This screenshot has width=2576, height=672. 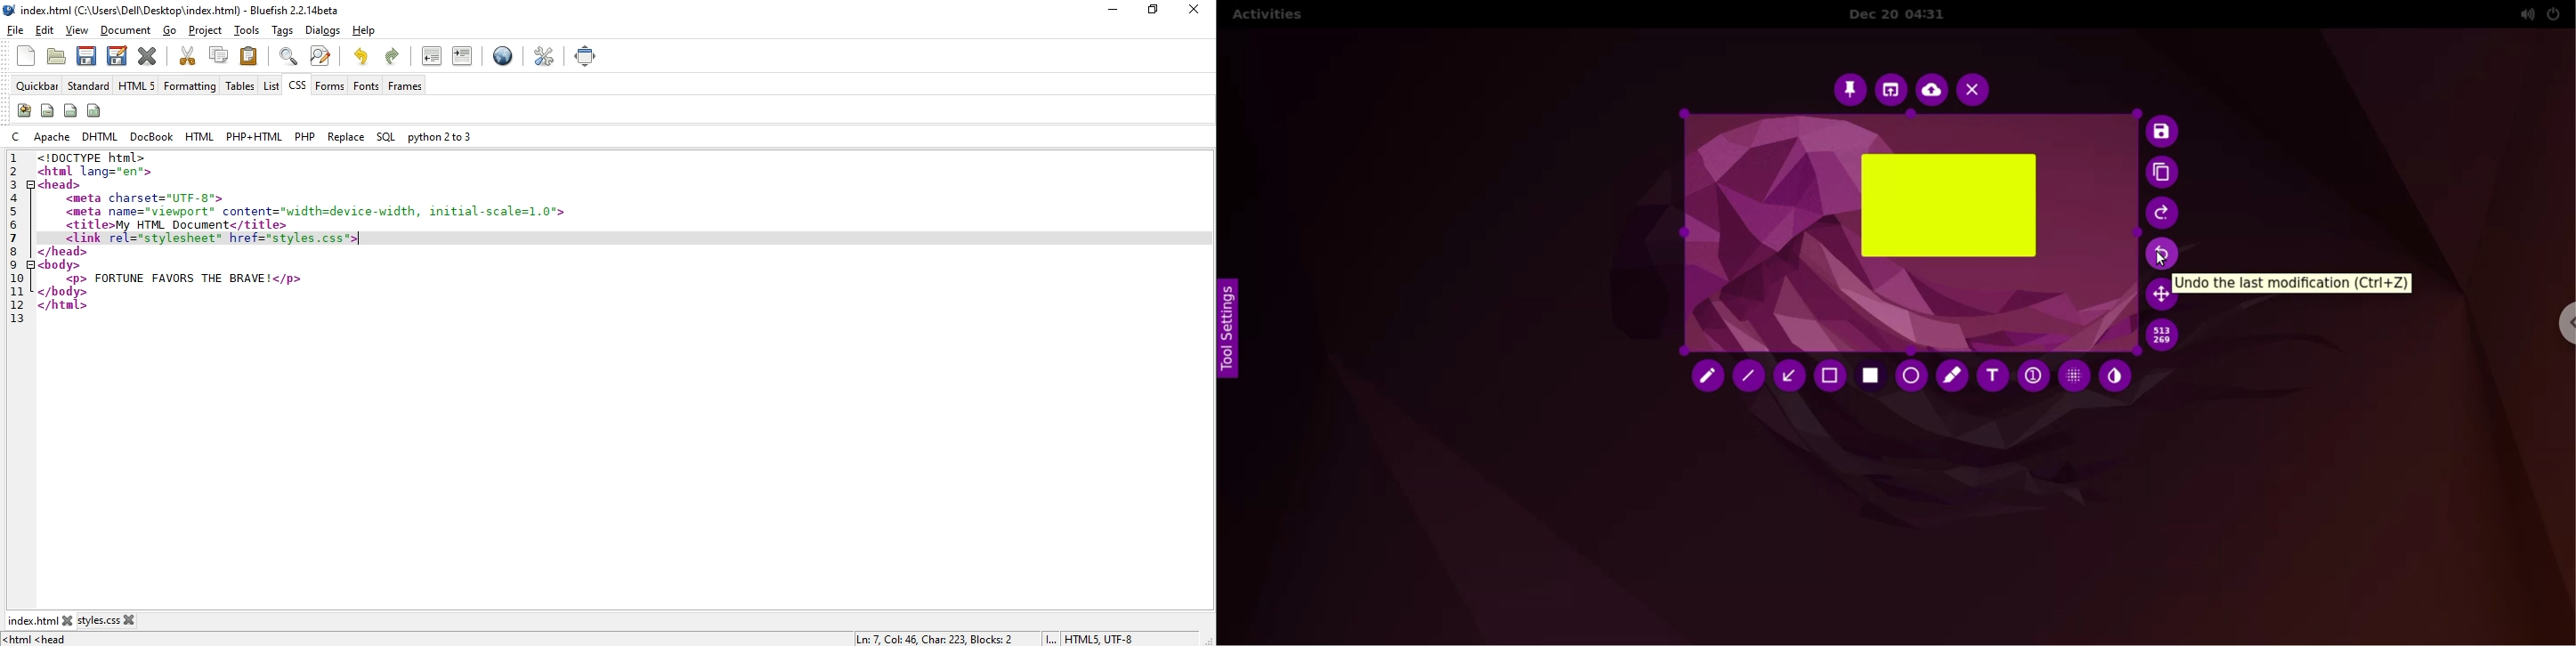 I want to click on </body>, so click(x=63, y=292).